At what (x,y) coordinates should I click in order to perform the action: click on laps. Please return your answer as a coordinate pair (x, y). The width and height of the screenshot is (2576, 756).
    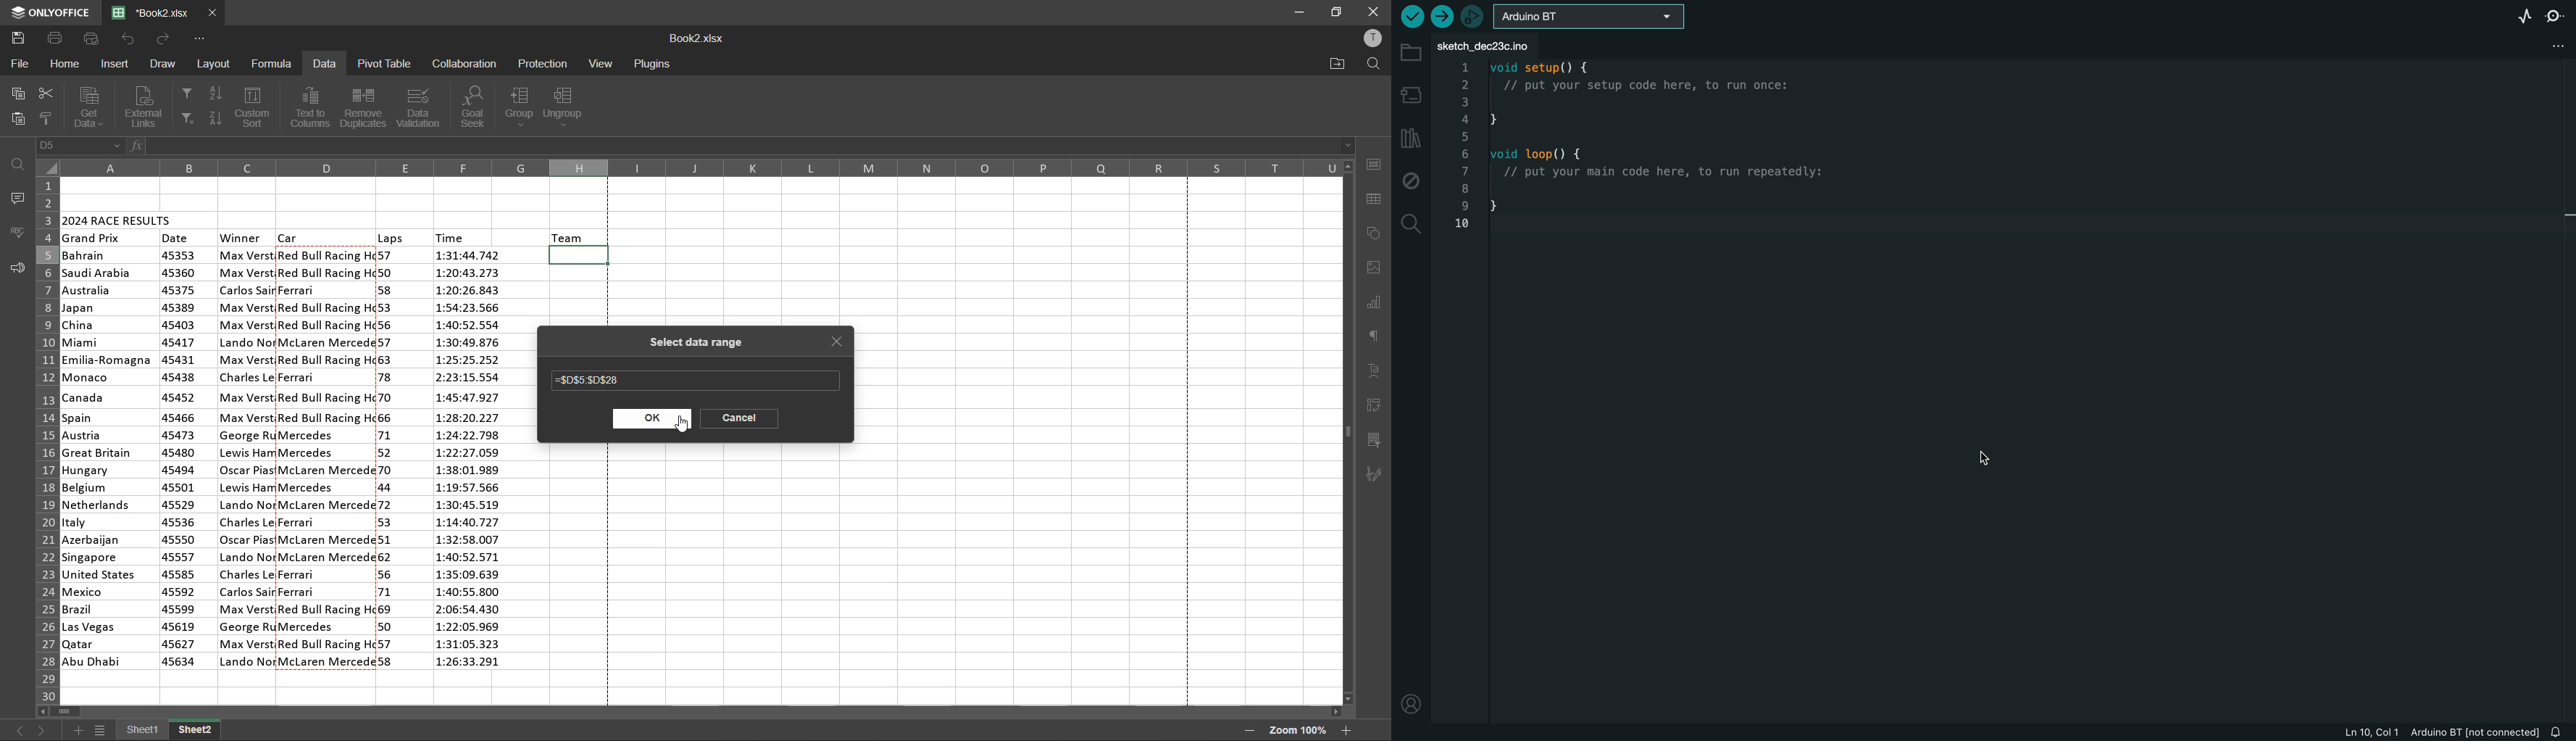
    Looking at the image, I should click on (388, 460).